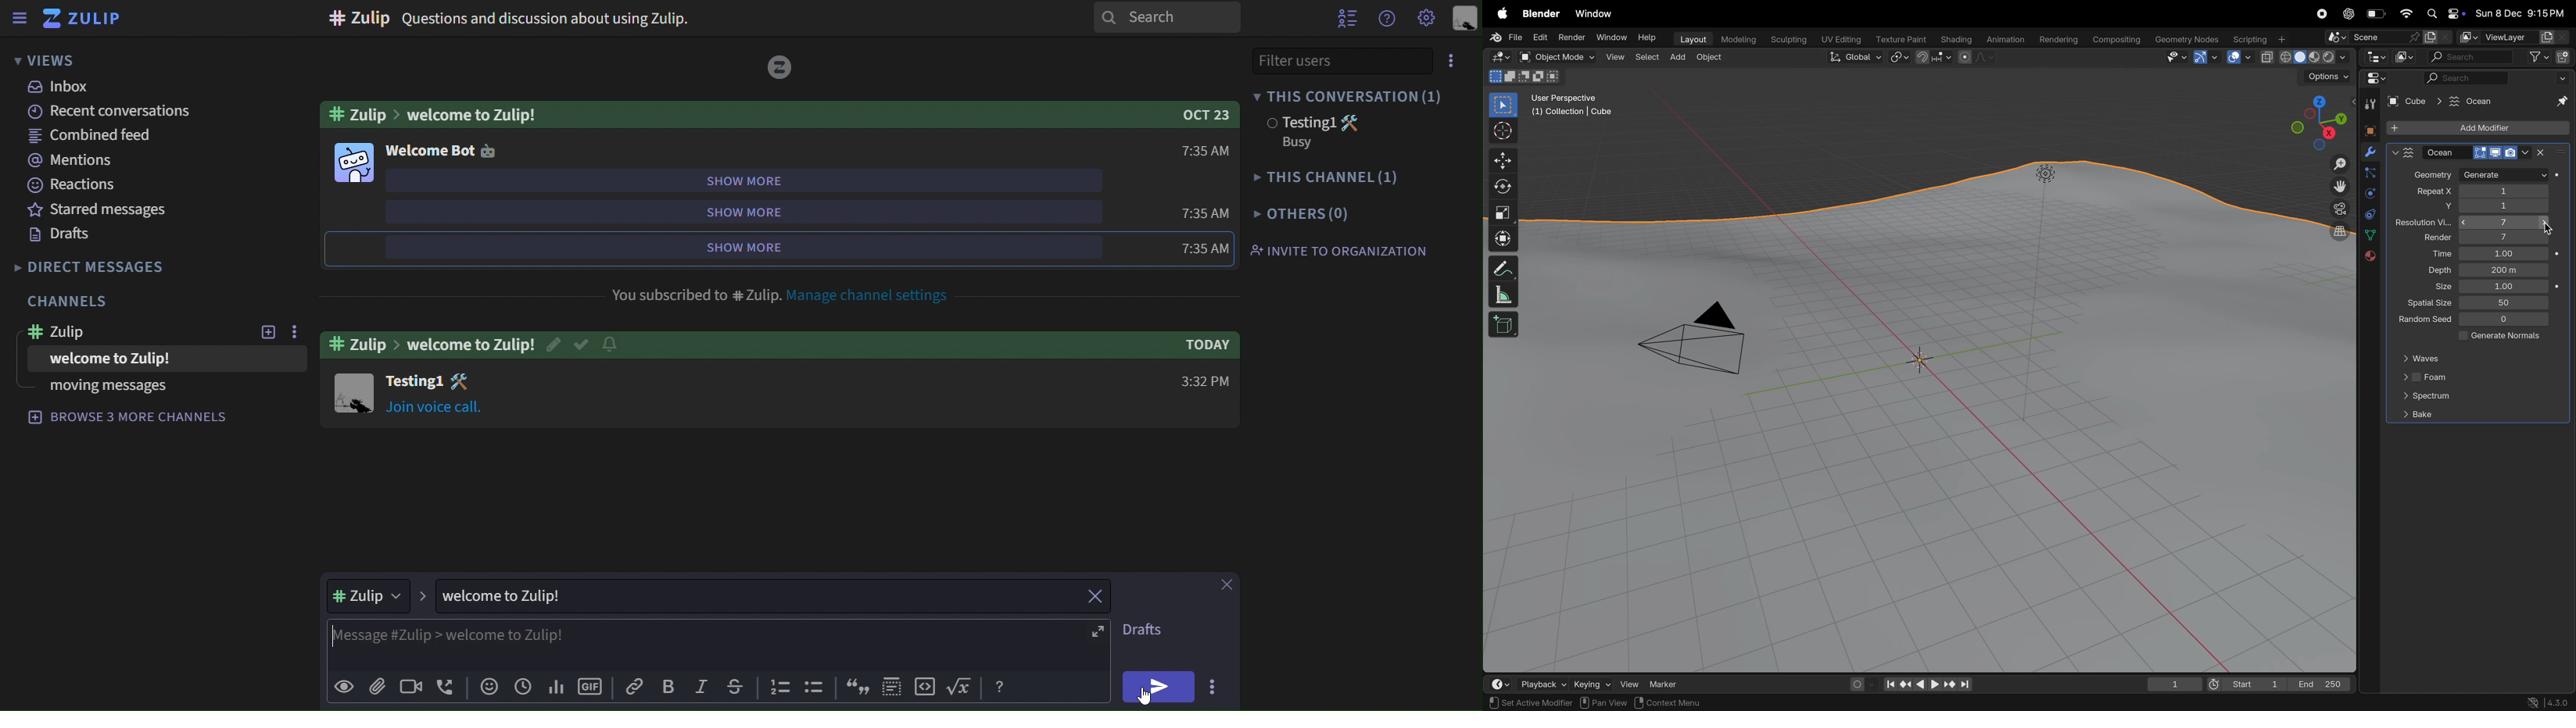 The width and height of the screenshot is (2576, 728). I want to click on Message#Zulip>welcome to Zulip!, so click(640, 634).